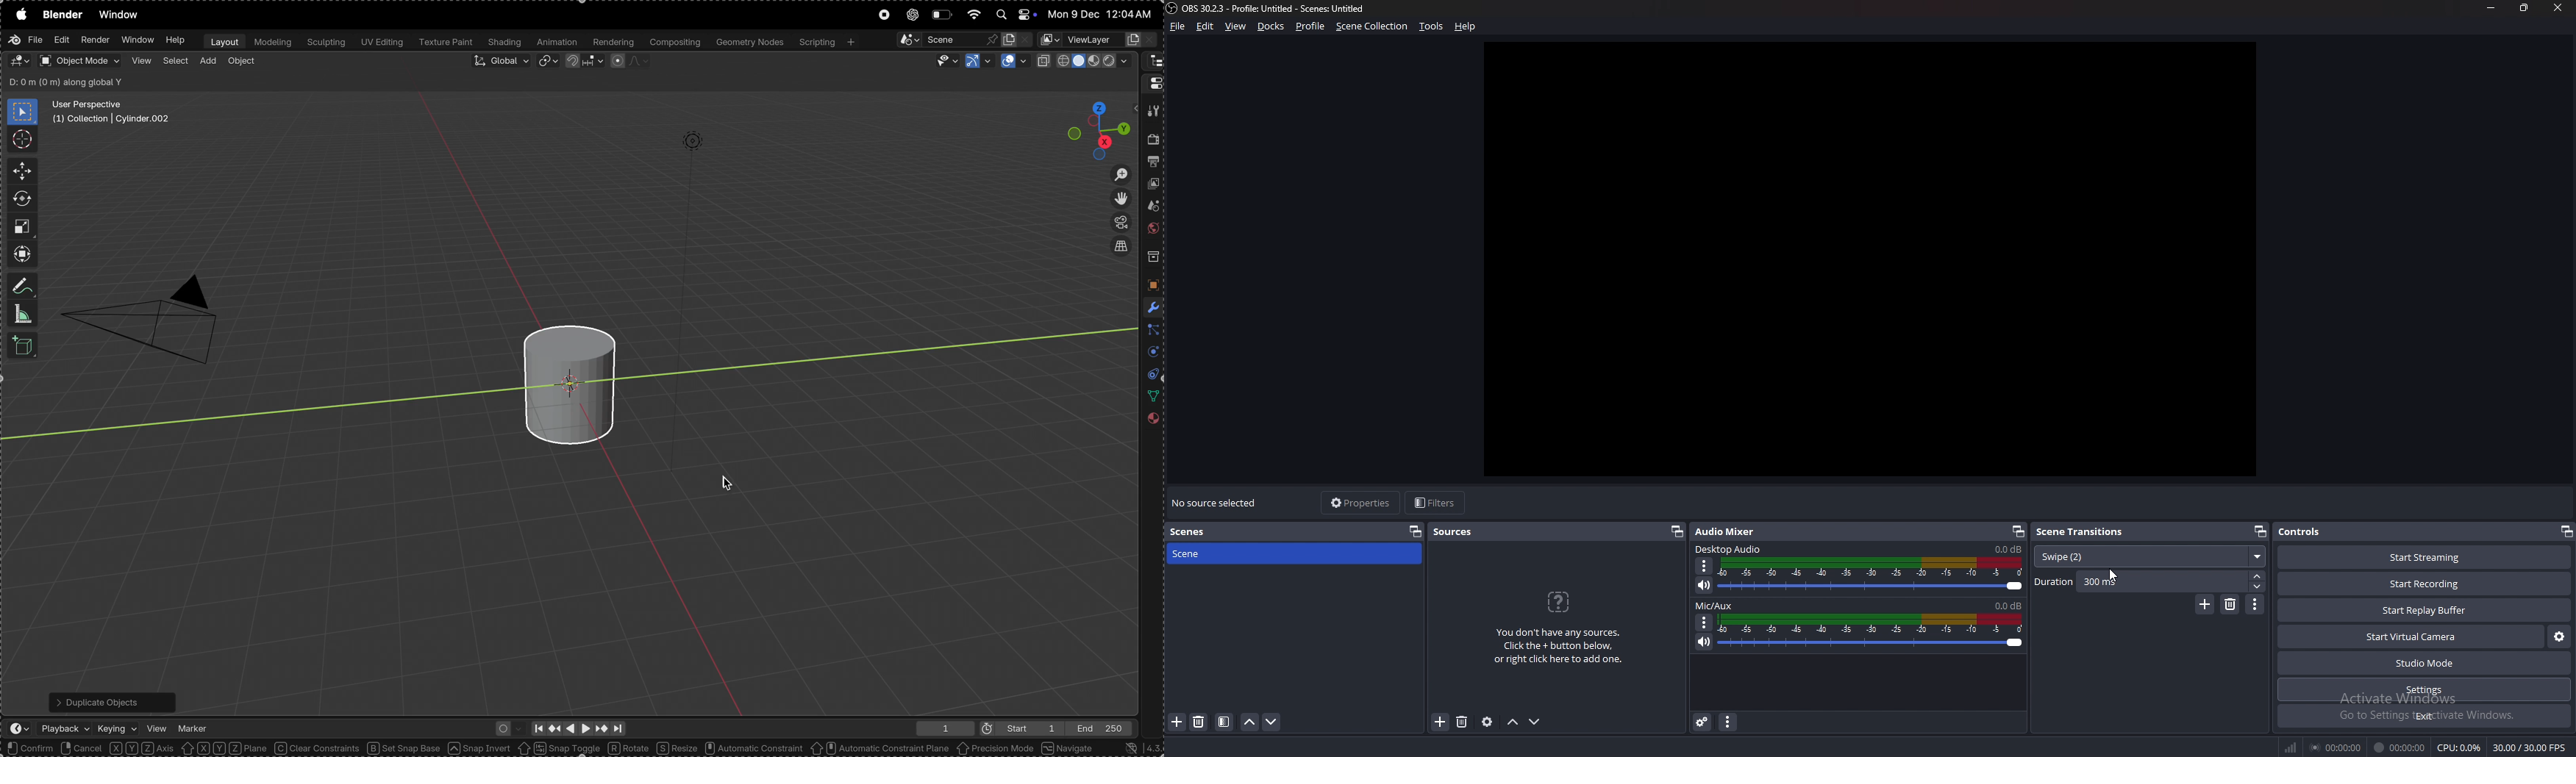  Describe the element at coordinates (2008, 550) in the screenshot. I see `volume level` at that location.